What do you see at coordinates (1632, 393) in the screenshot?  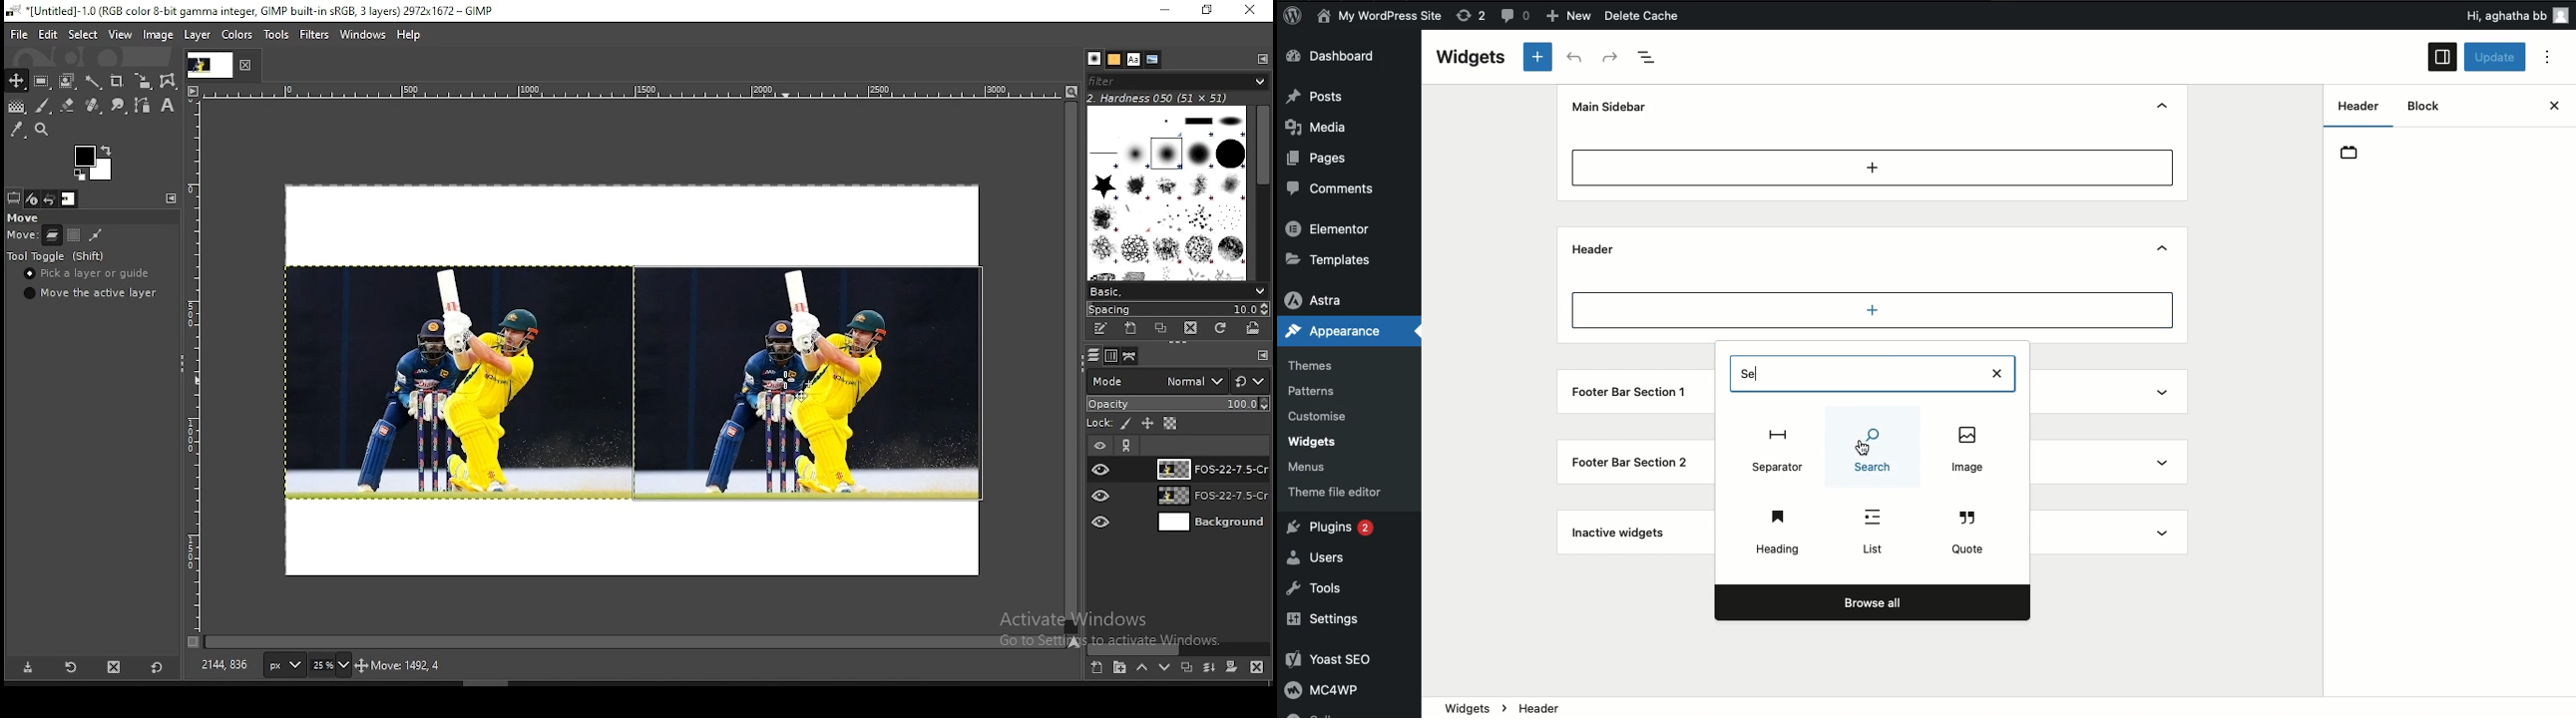 I see `Footer bar section 1` at bounding box center [1632, 393].